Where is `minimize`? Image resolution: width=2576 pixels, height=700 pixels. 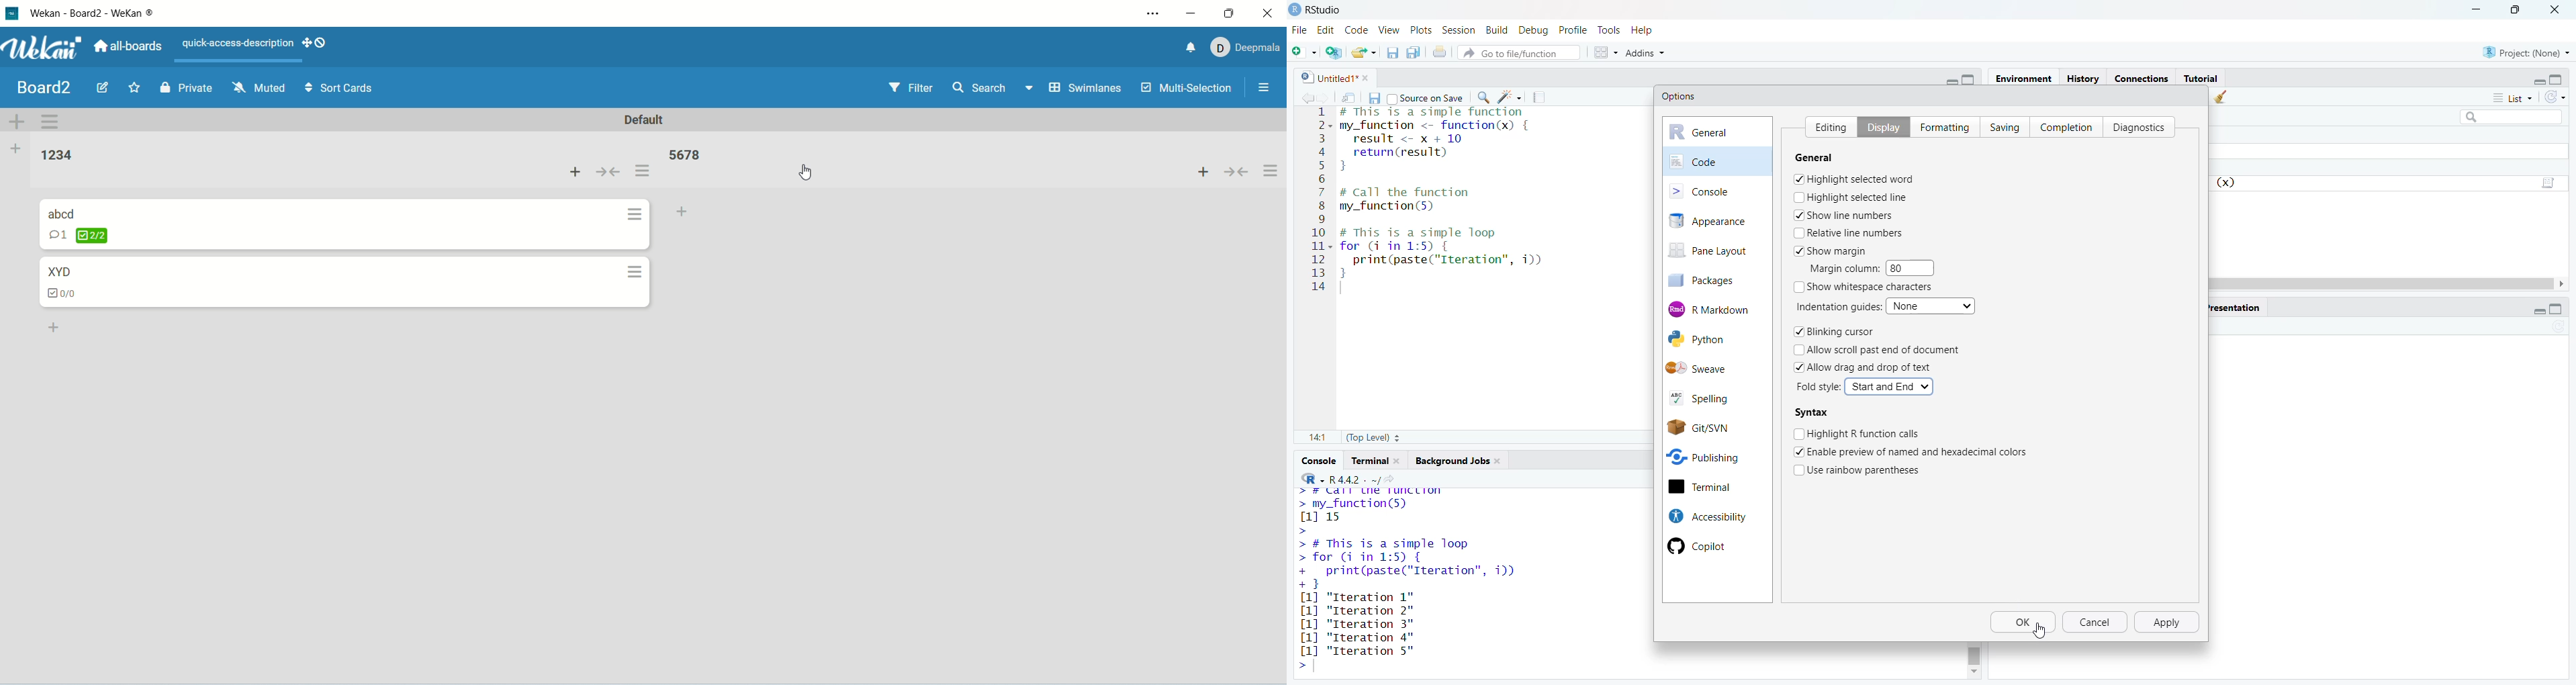
minimize is located at coordinates (2533, 311).